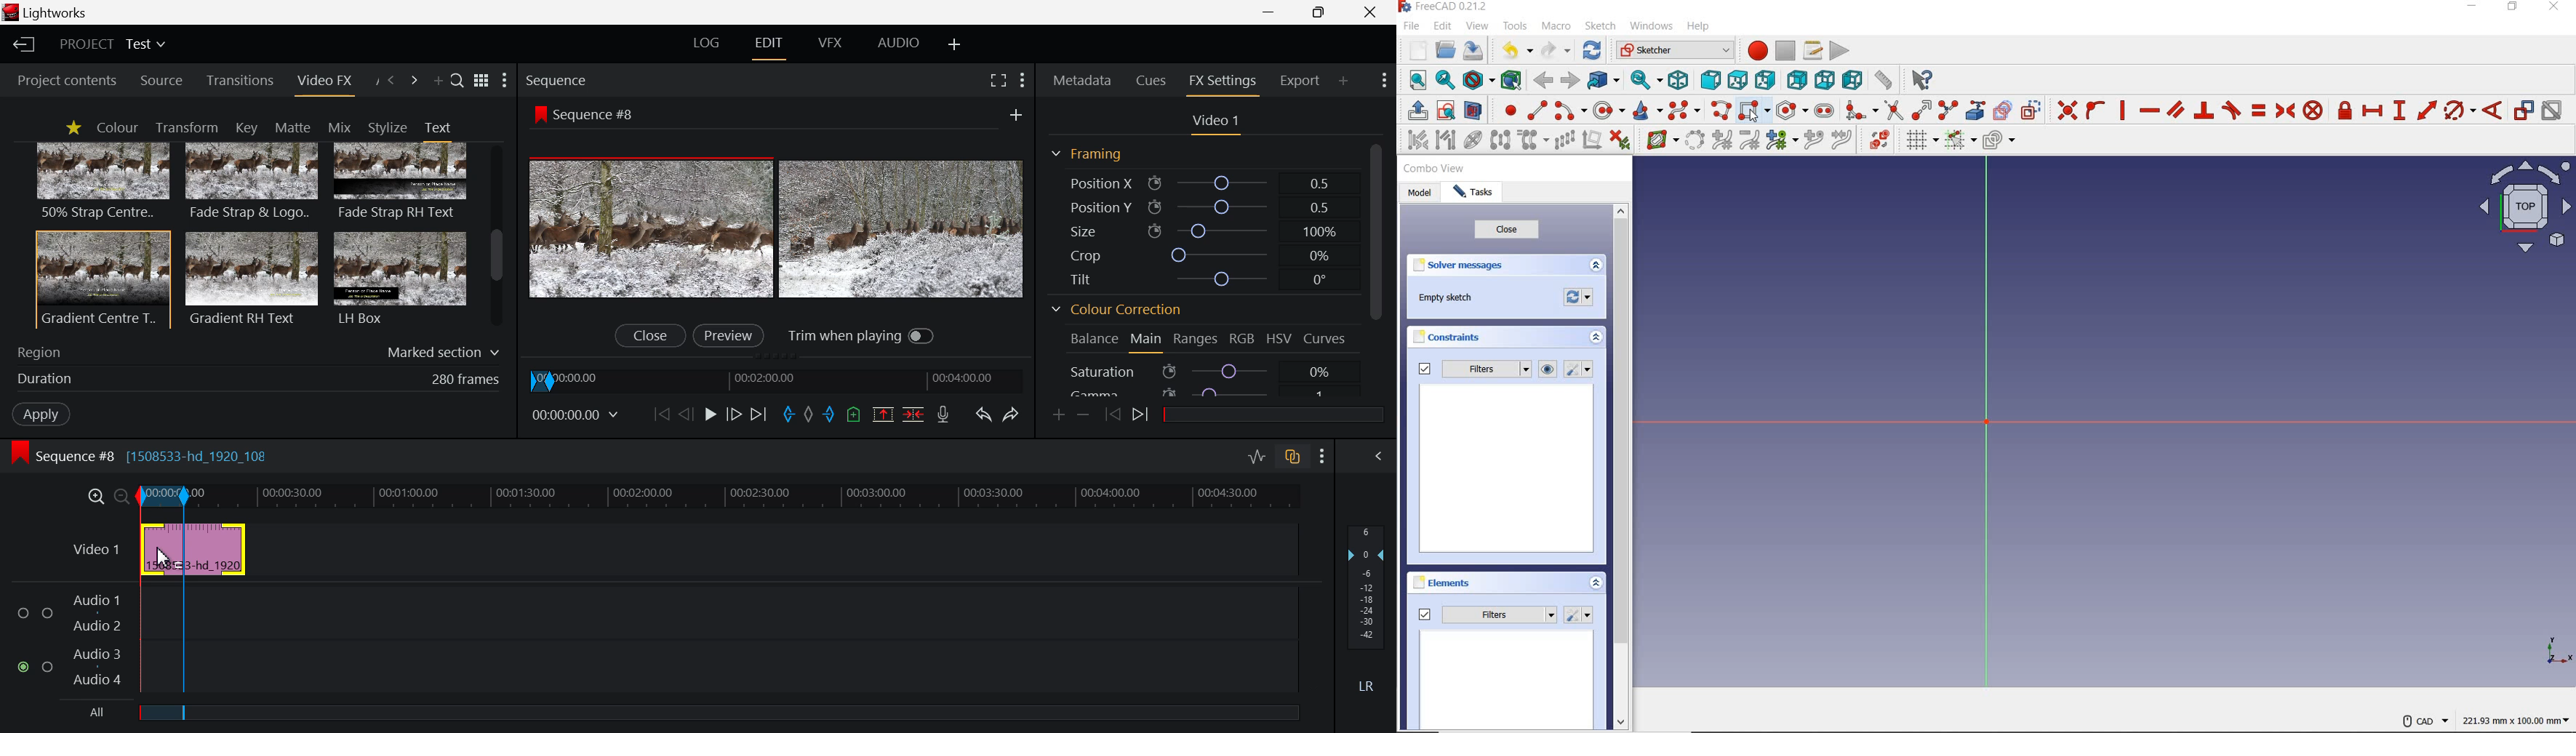  Describe the element at coordinates (1549, 369) in the screenshot. I see `show or hide all listed constraints from 3D view` at that location.